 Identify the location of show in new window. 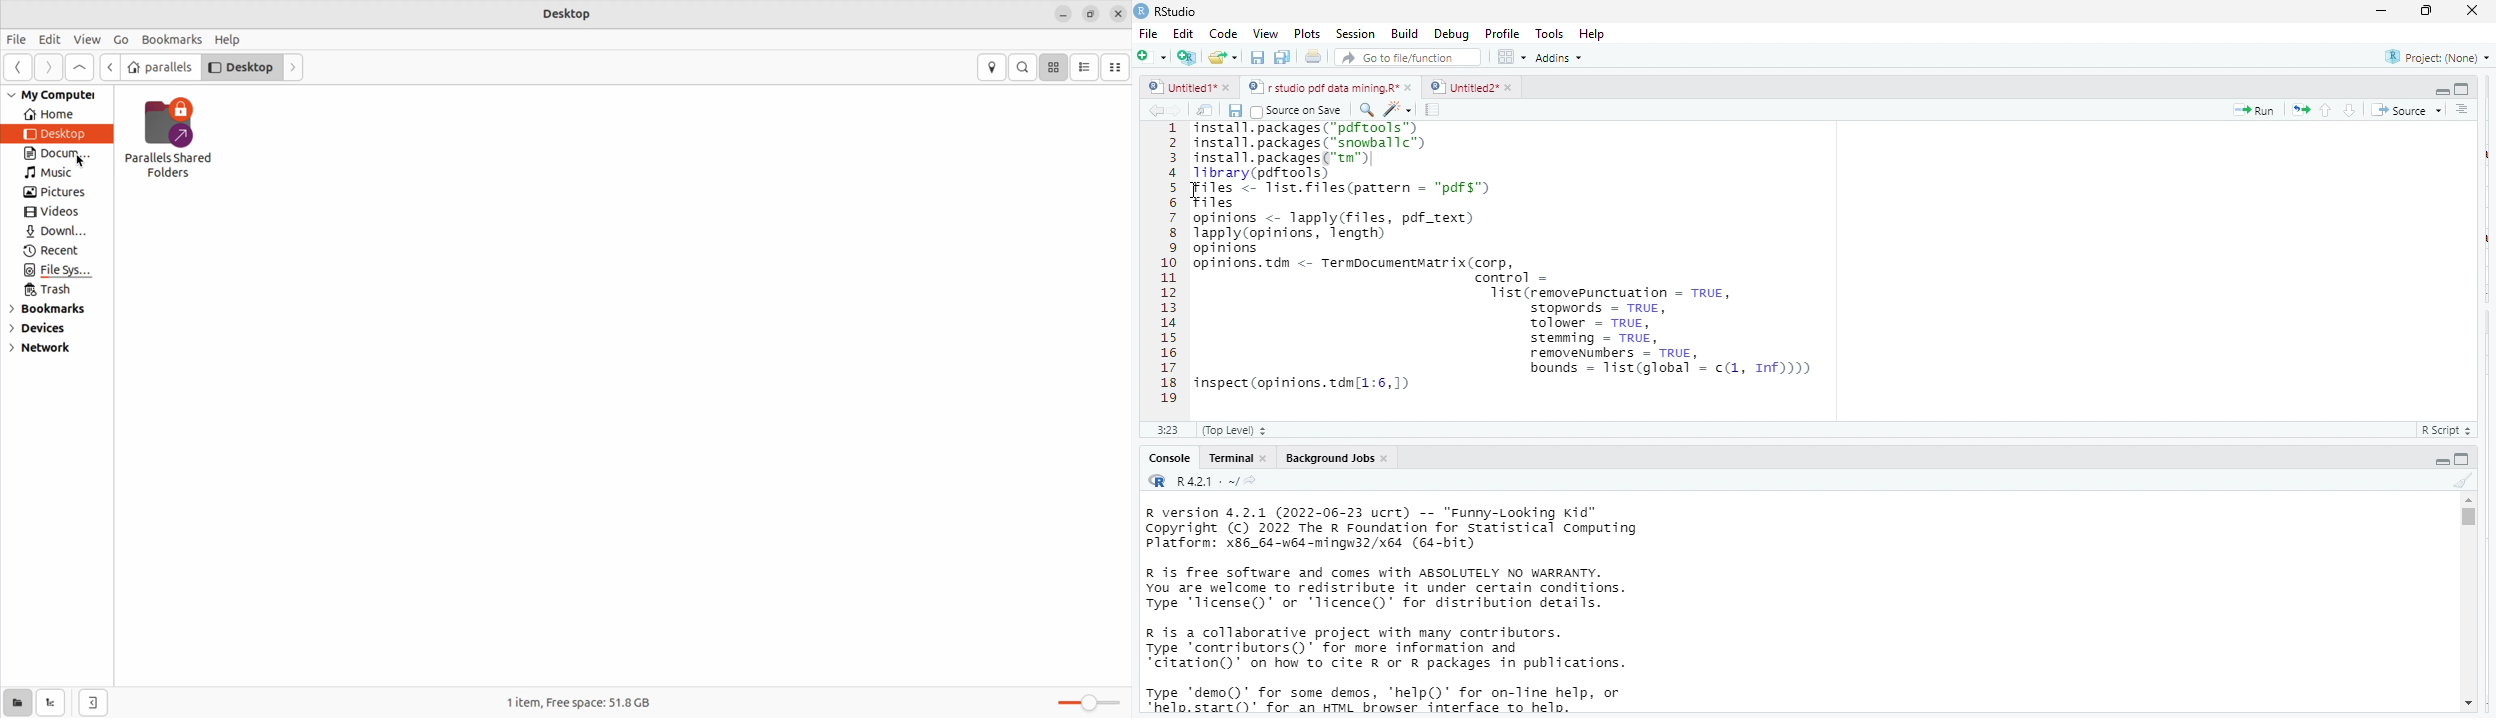
(1207, 110).